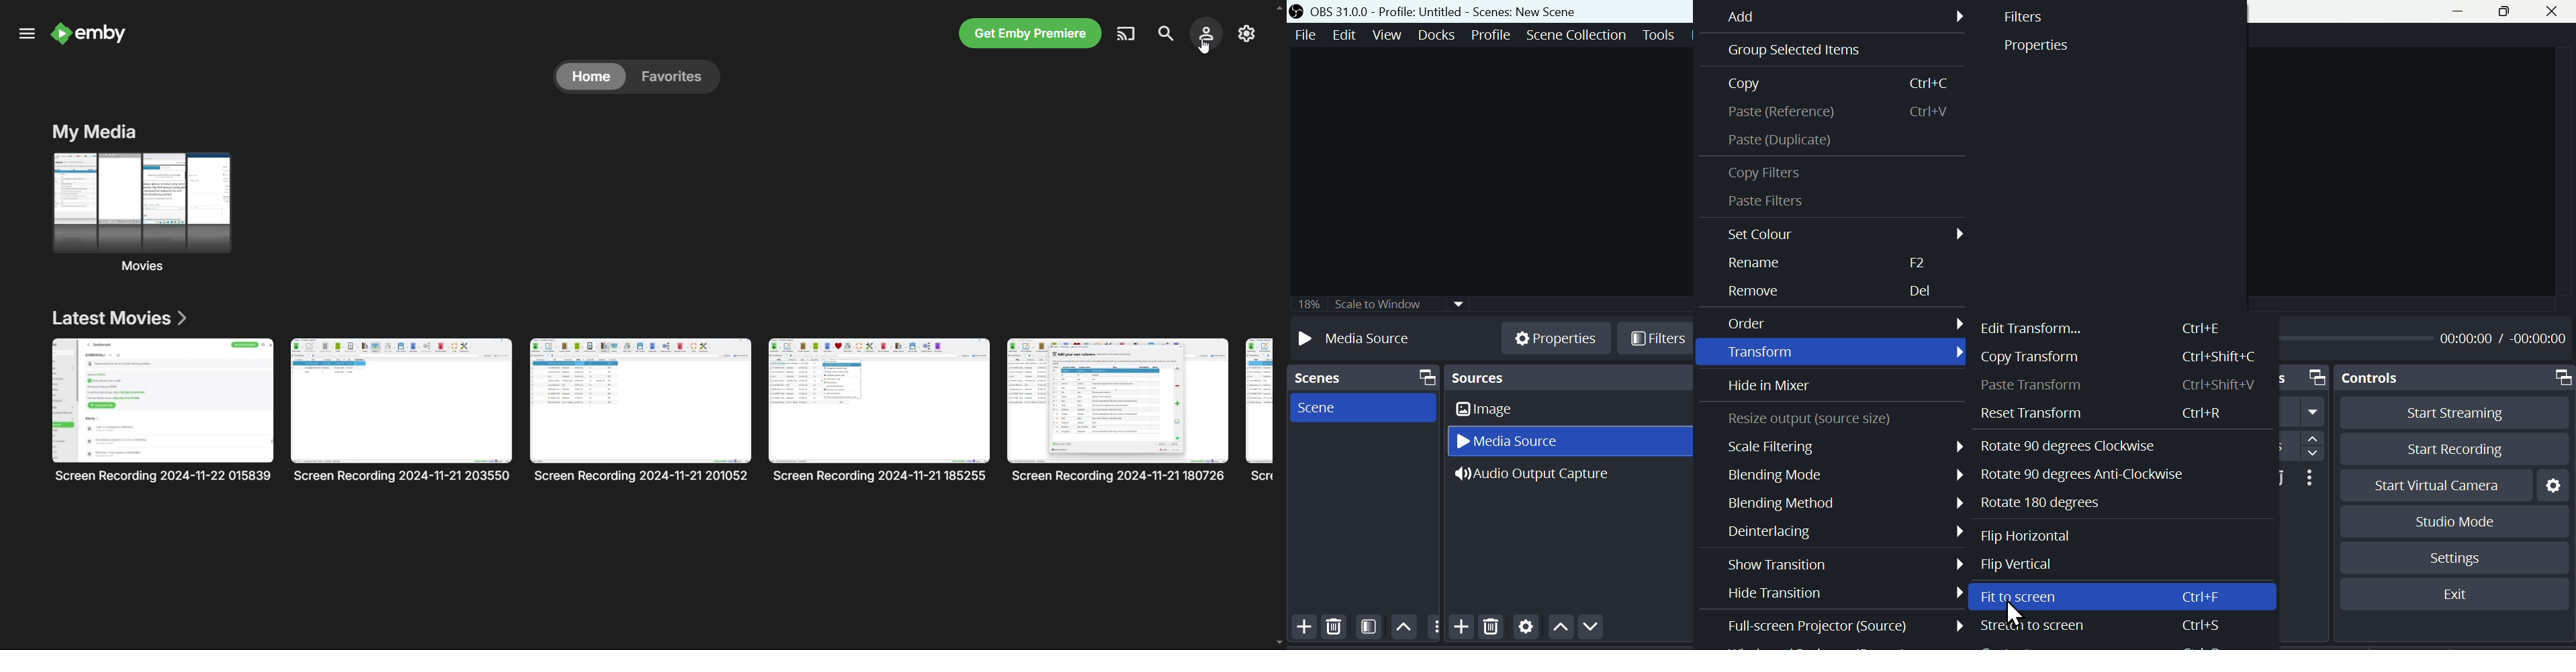 The width and height of the screenshot is (2576, 672). Describe the element at coordinates (1835, 115) in the screenshot. I see `Paste reference` at that location.